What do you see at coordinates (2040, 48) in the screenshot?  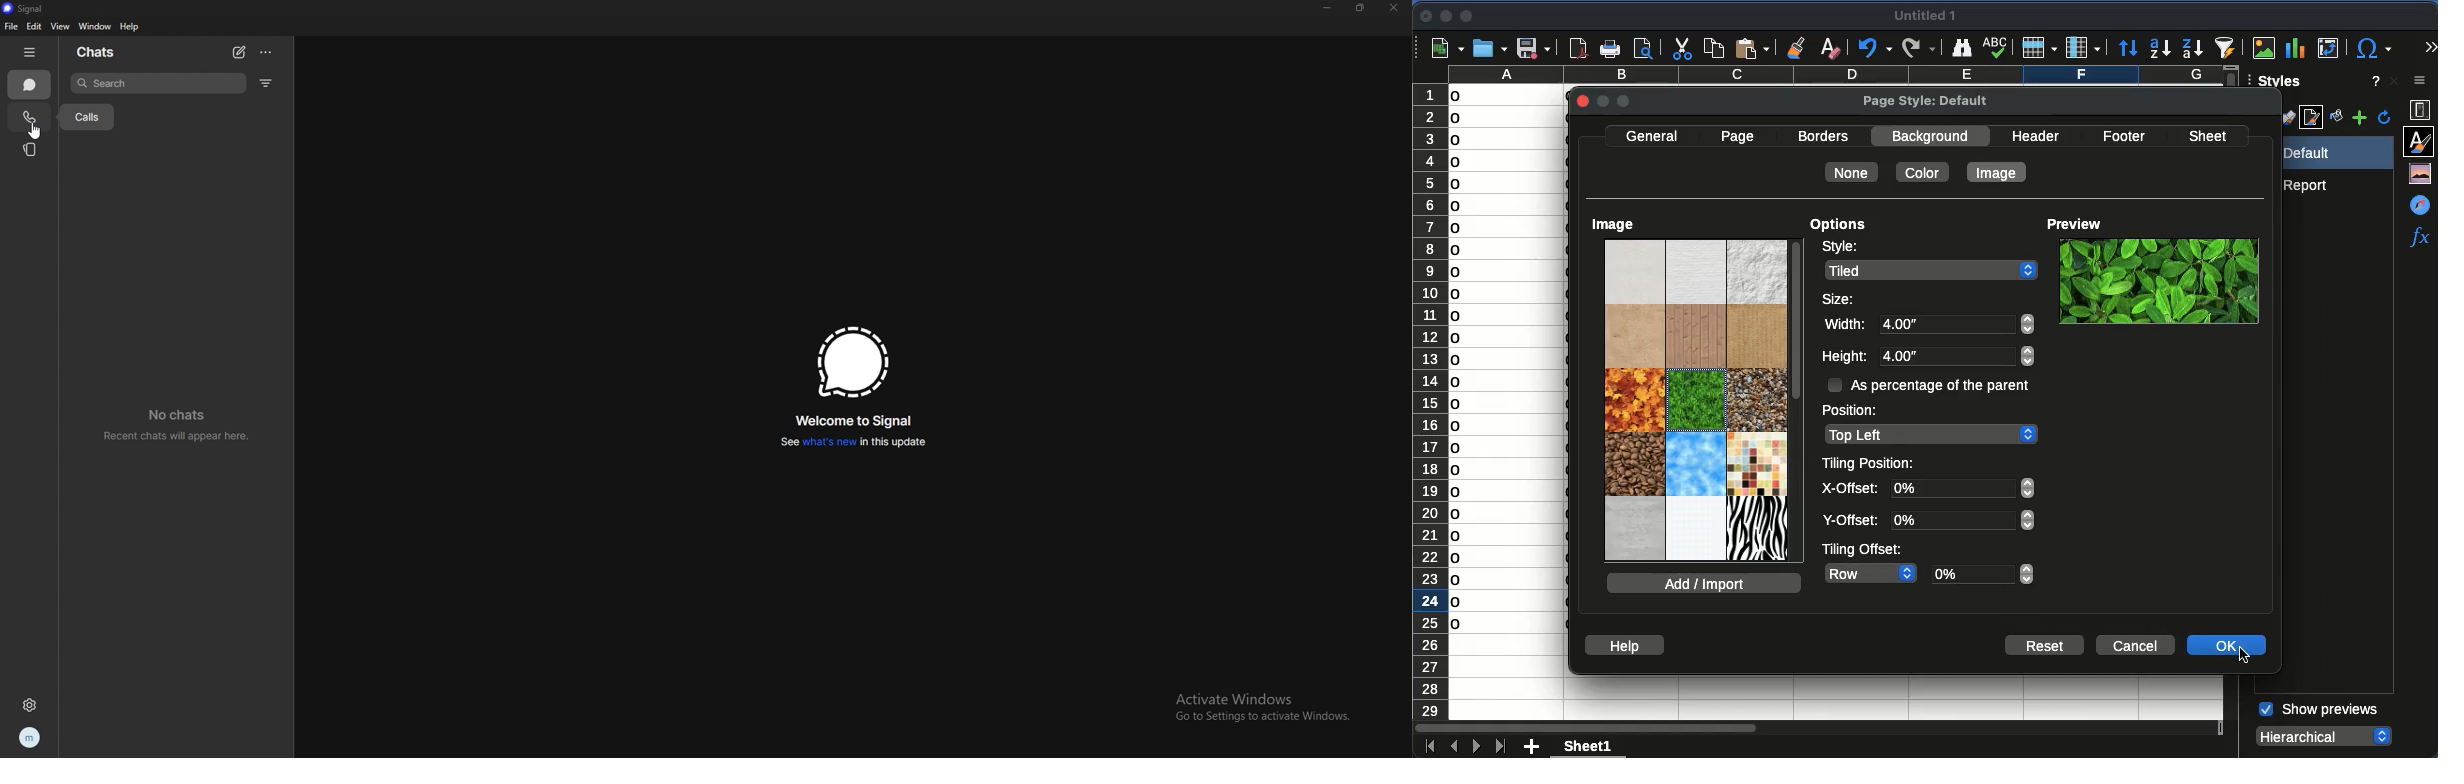 I see `row` at bounding box center [2040, 48].